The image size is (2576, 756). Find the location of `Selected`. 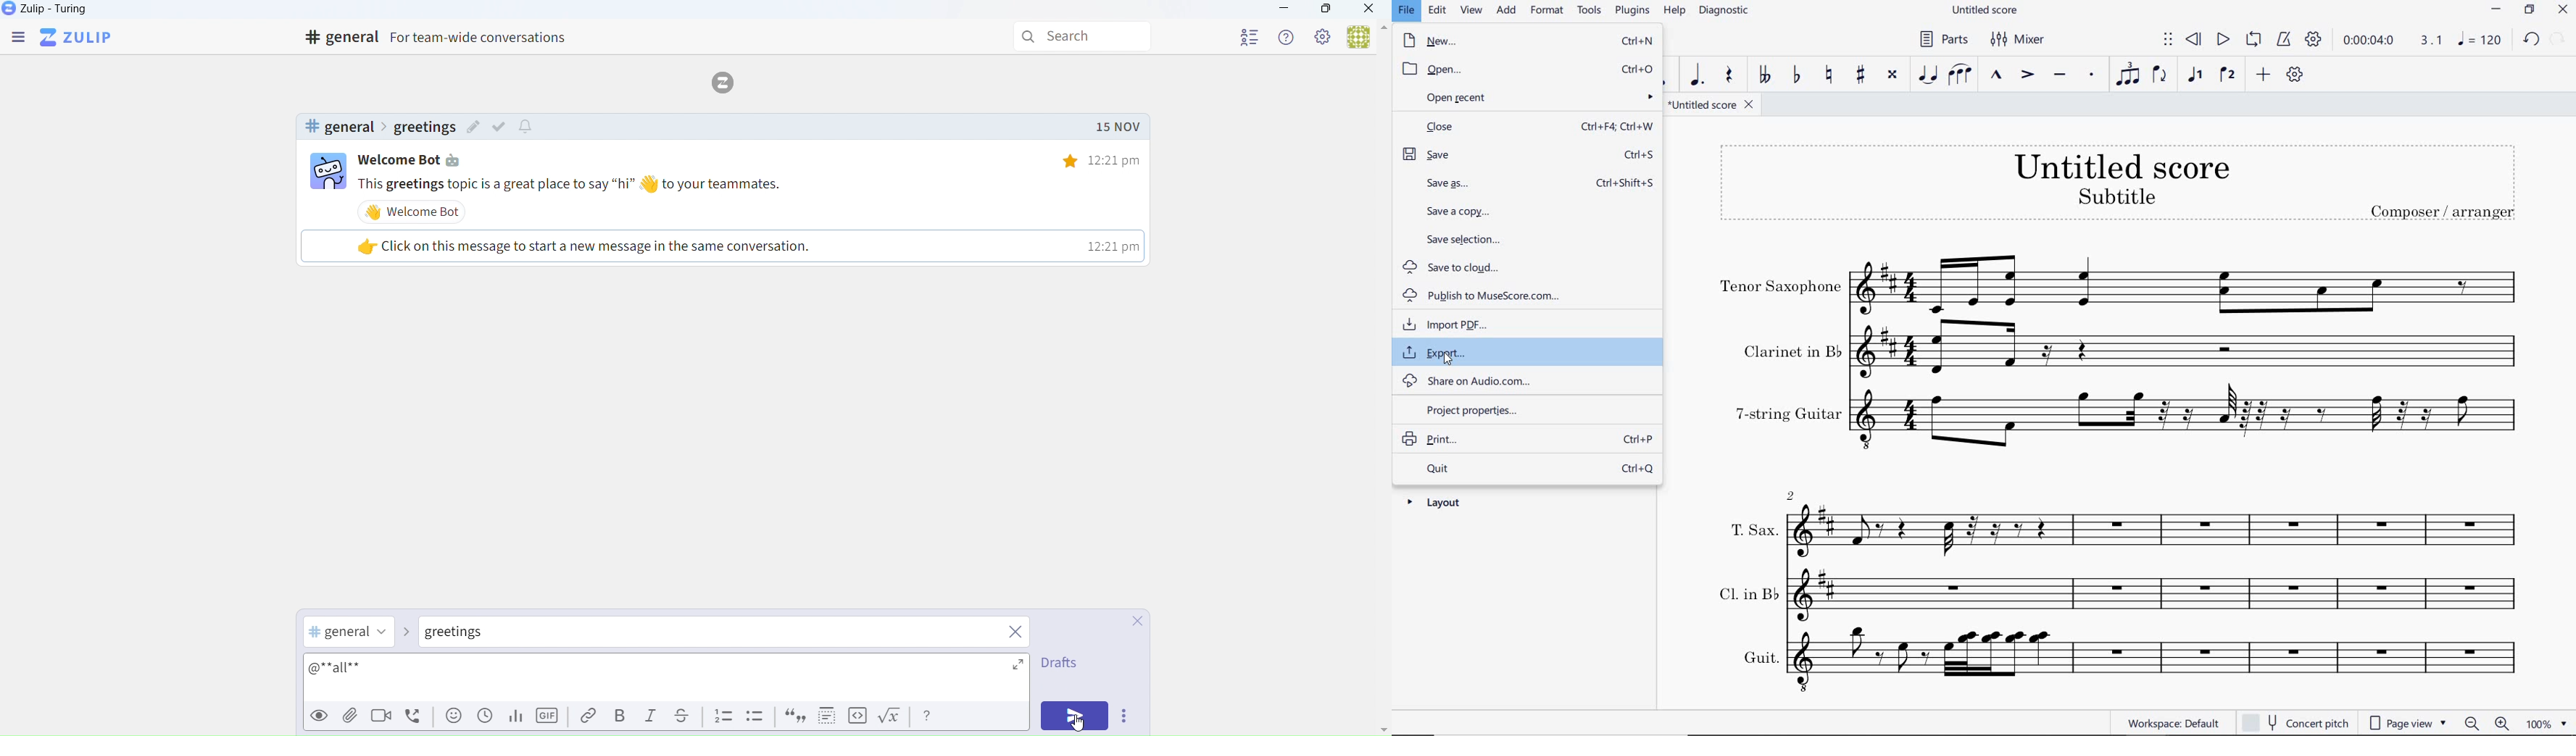

Selected is located at coordinates (338, 668).